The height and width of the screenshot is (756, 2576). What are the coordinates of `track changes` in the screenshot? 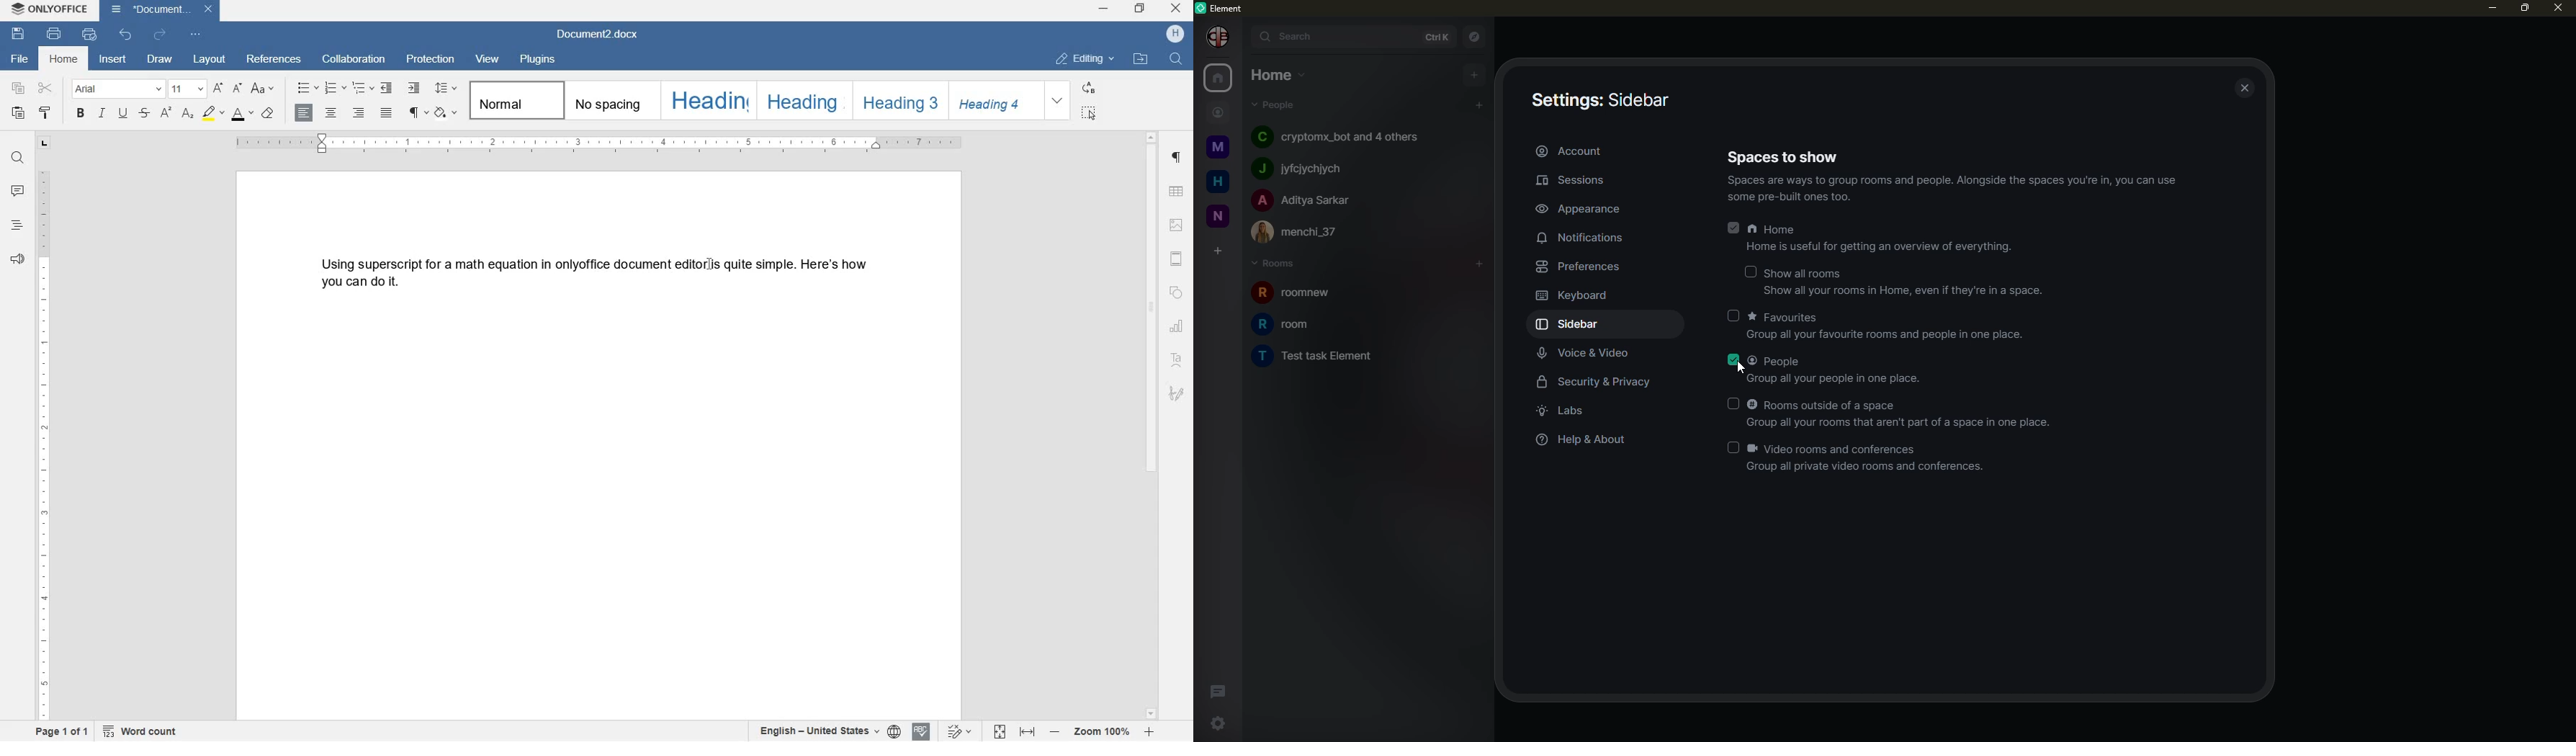 It's located at (956, 732).